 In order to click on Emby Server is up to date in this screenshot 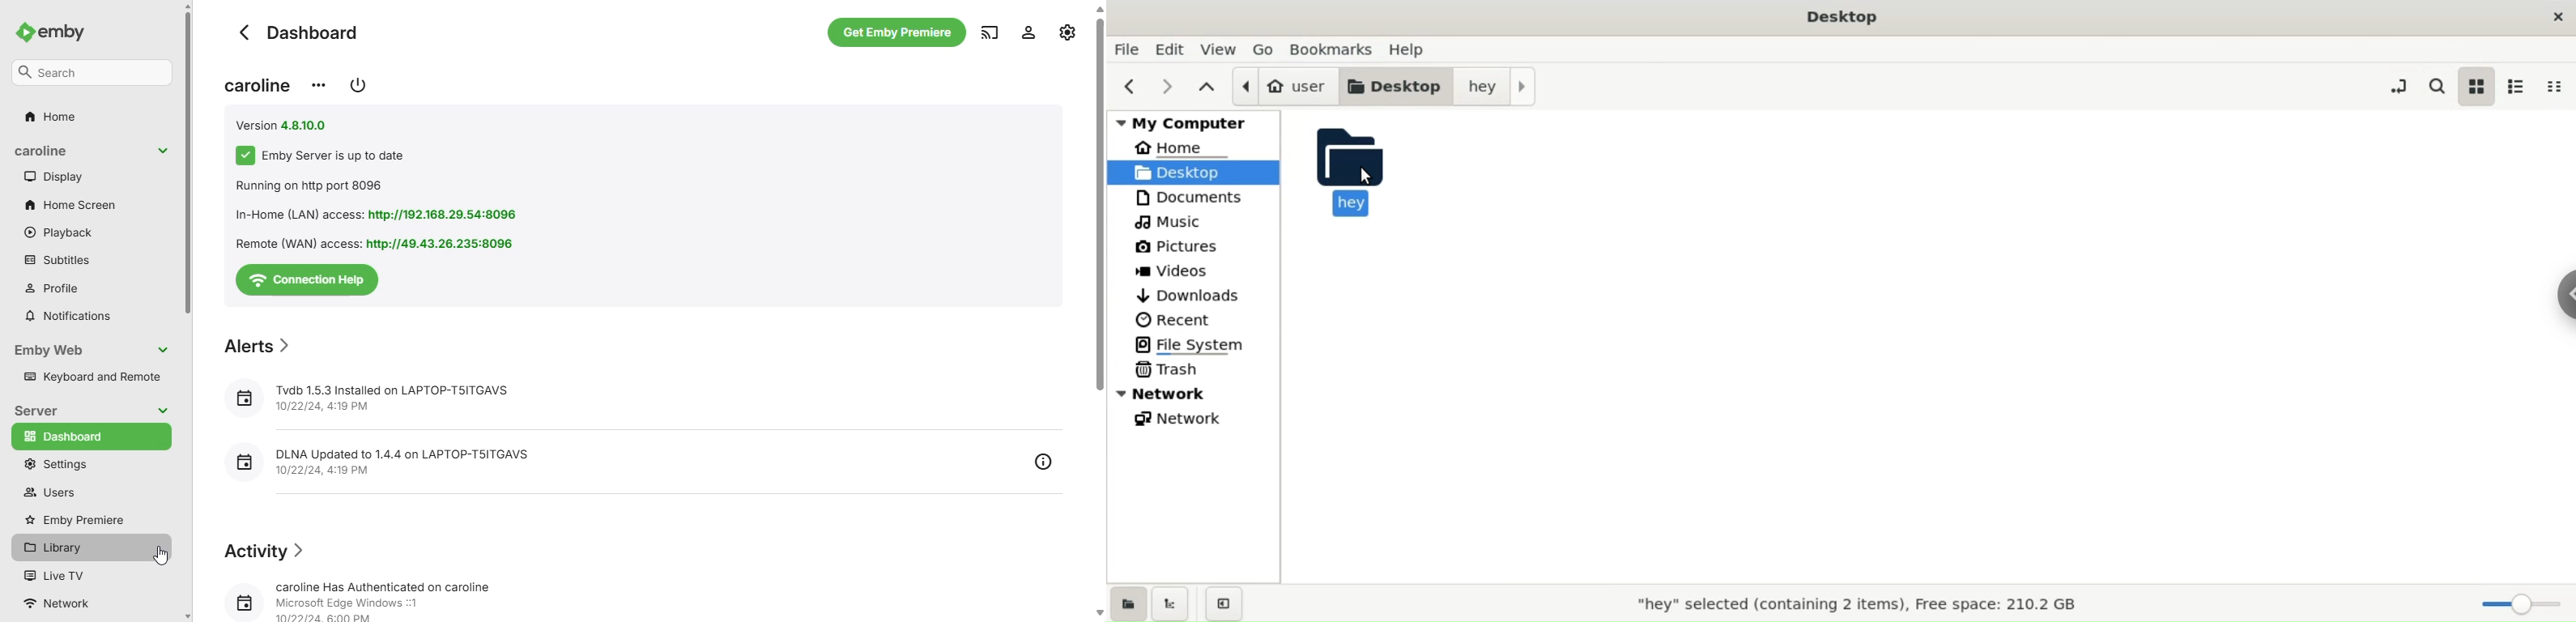, I will do `click(321, 156)`.